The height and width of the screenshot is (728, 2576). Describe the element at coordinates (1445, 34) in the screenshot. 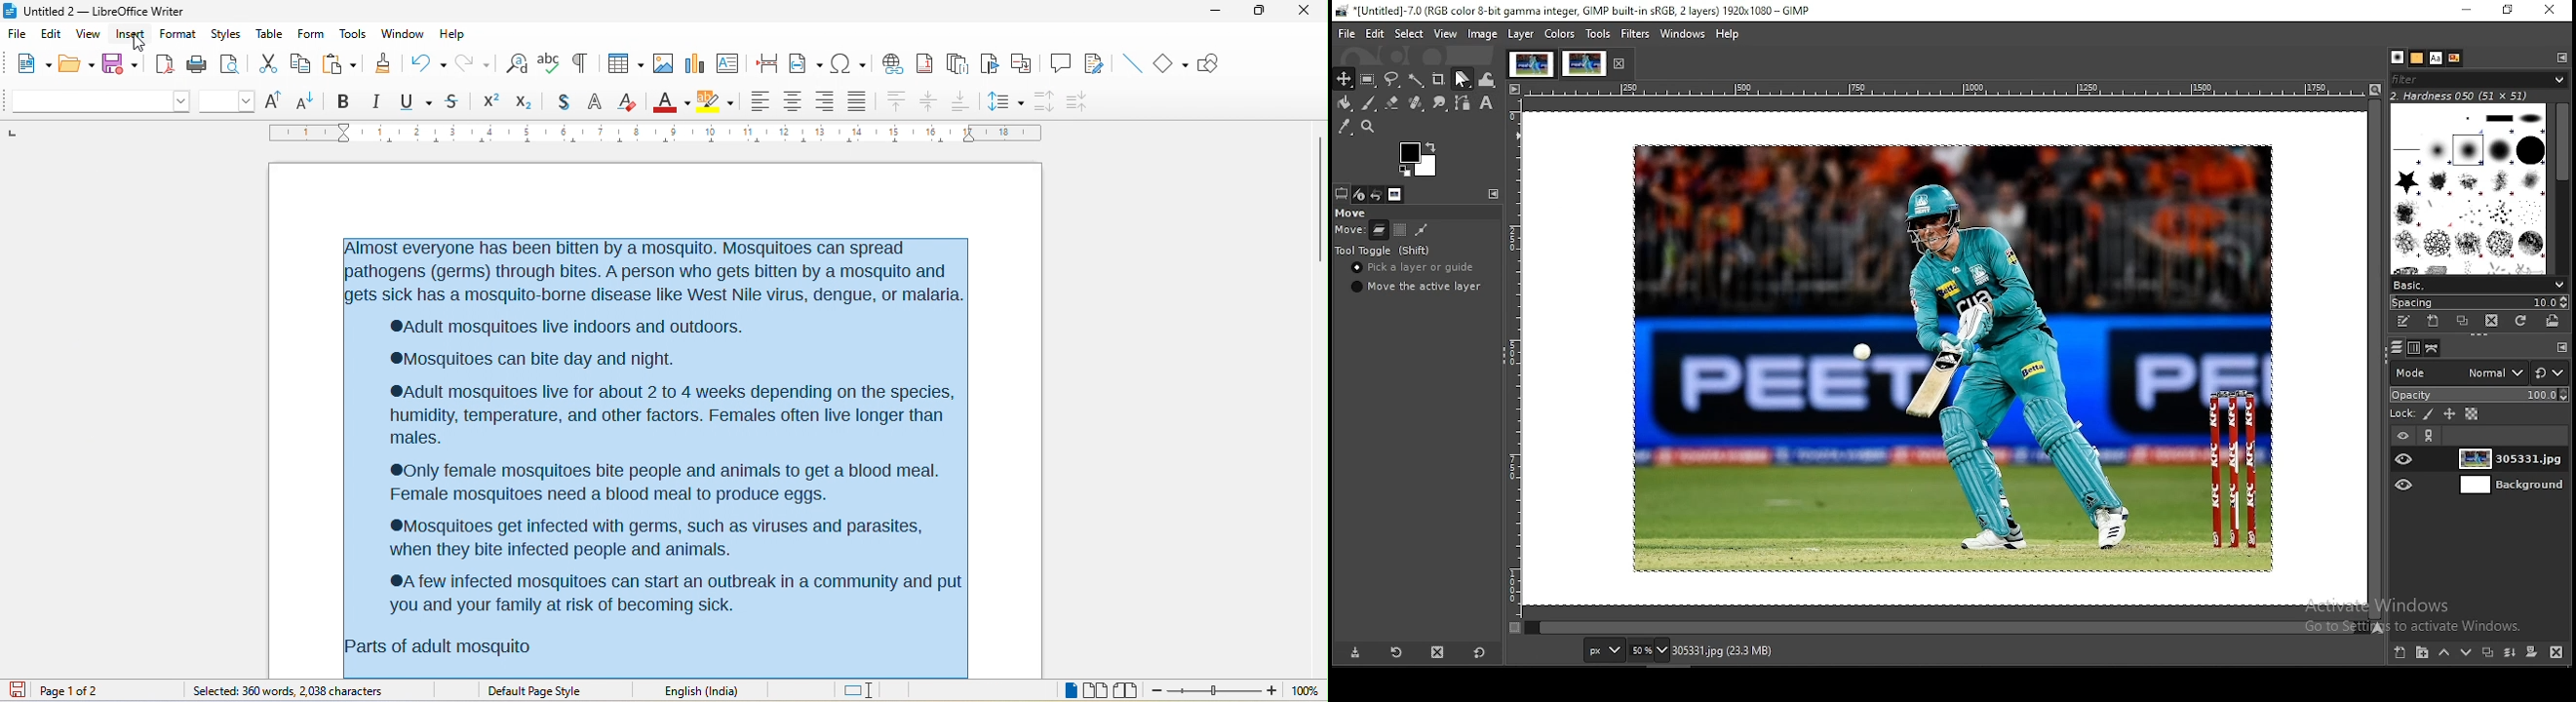

I see `view` at that location.